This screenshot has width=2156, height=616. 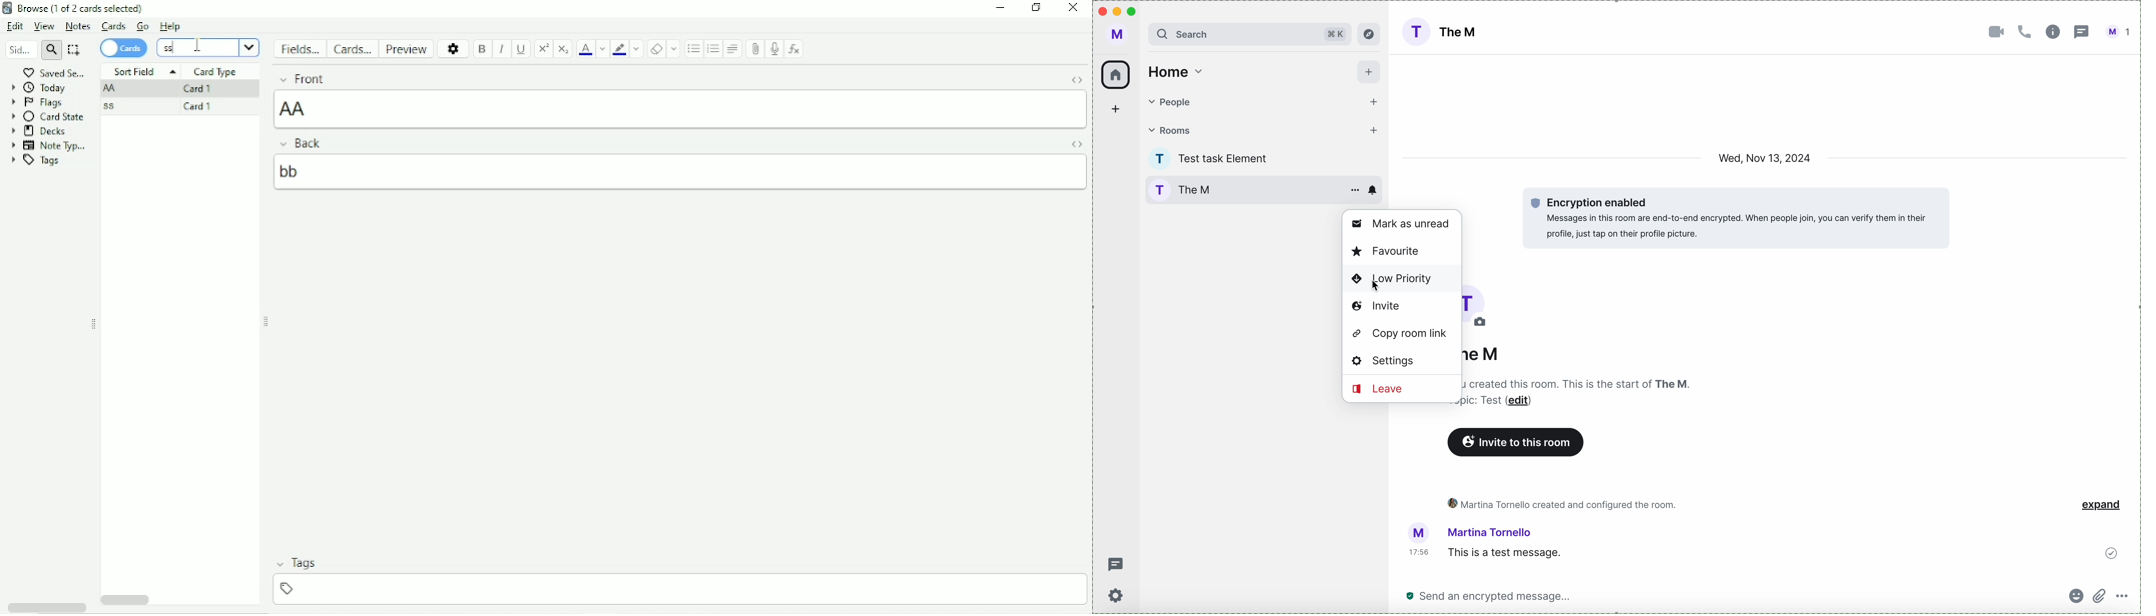 What do you see at coordinates (1768, 552) in the screenshot?
I see `this is a test message sended` at bounding box center [1768, 552].